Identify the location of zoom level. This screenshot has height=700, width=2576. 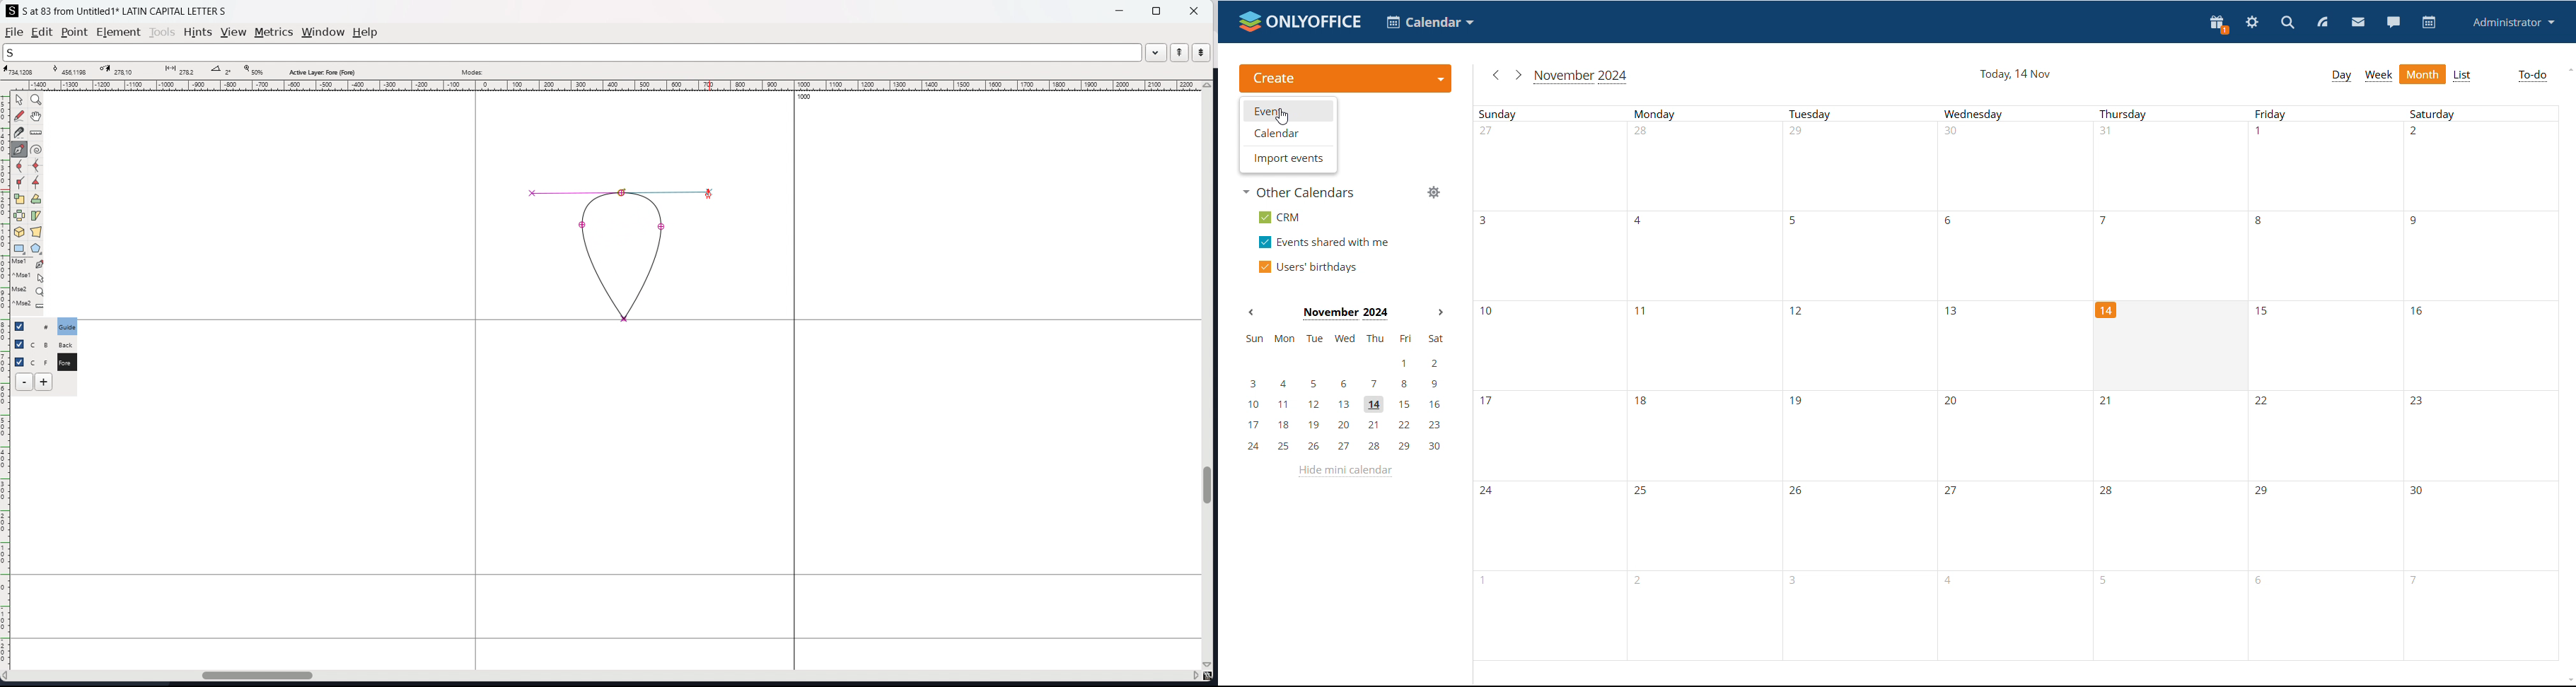
(253, 71).